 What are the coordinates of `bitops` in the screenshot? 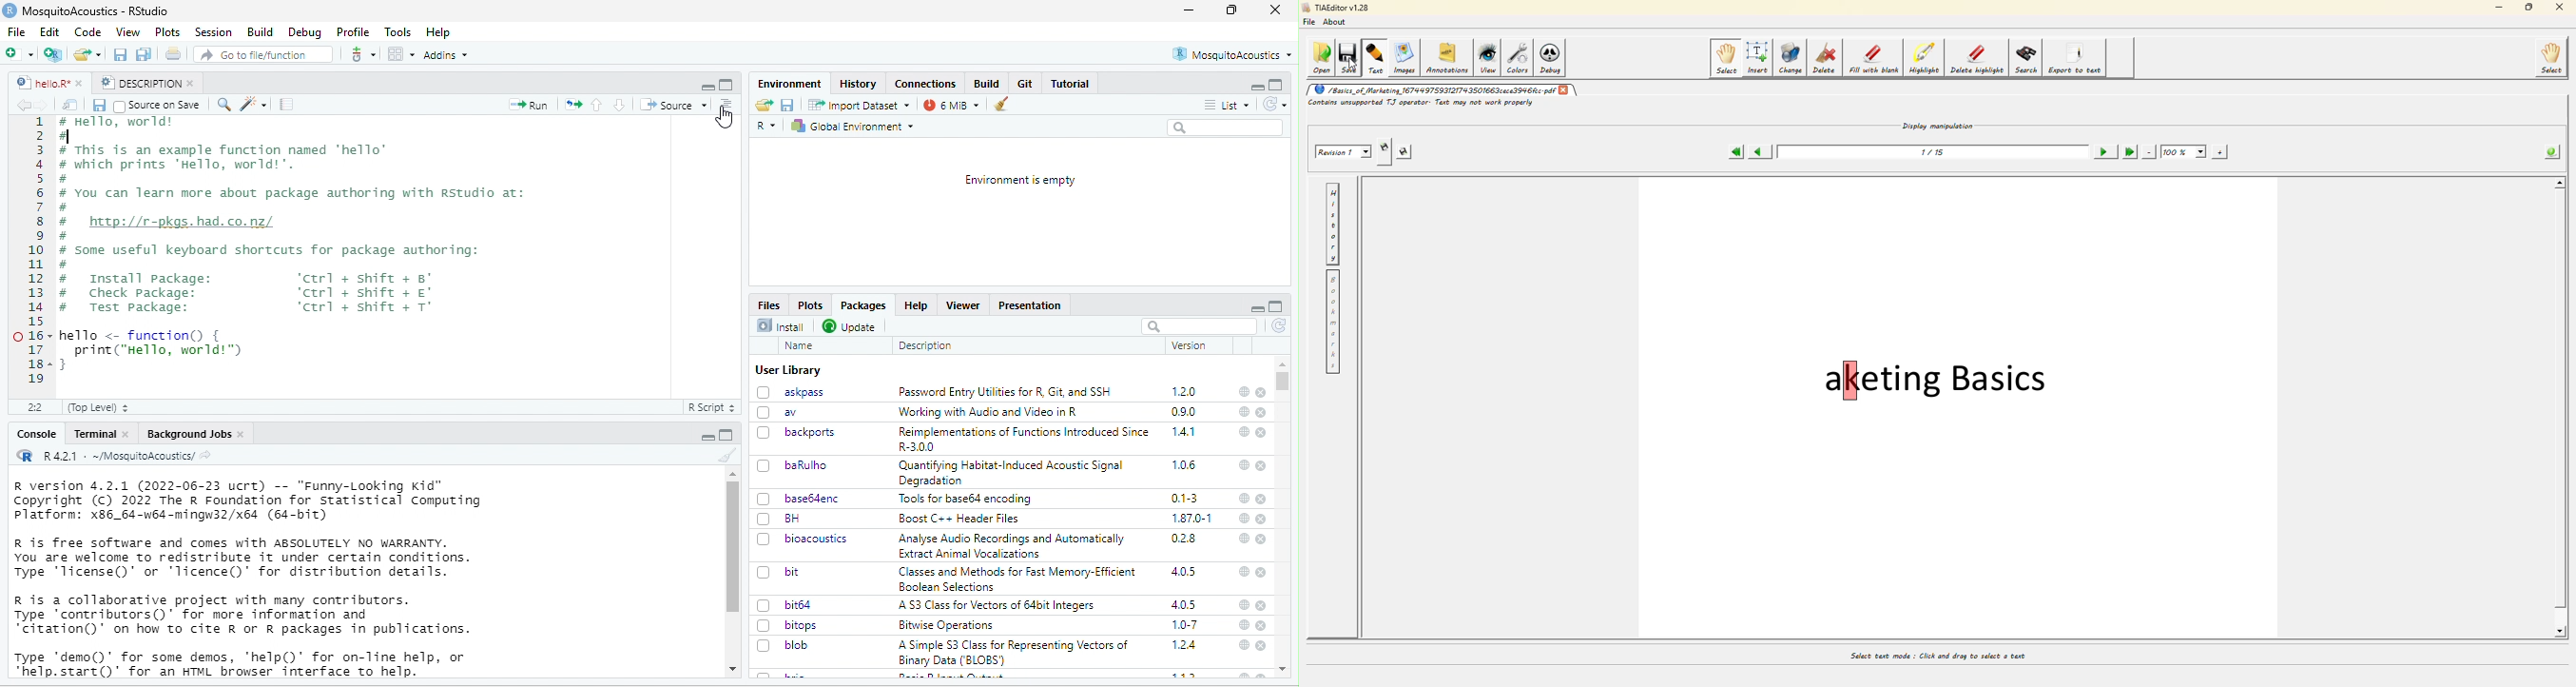 It's located at (789, 626).